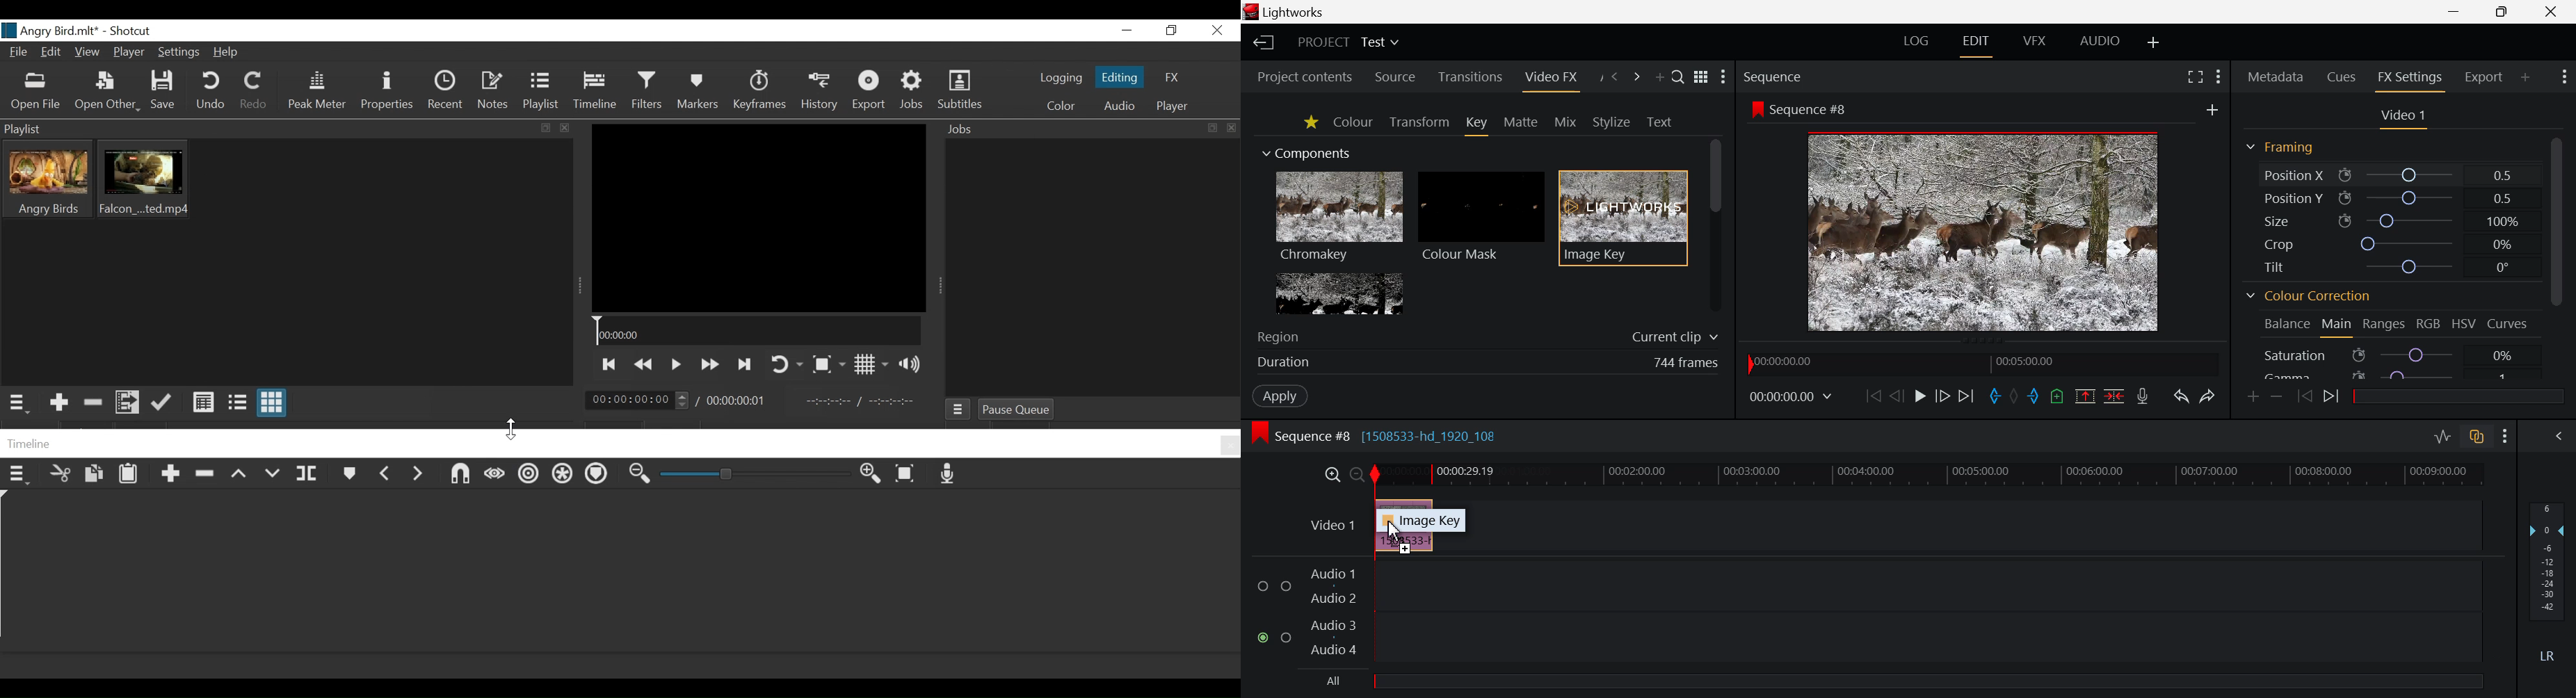 The width and height of the screenshot is (2576, 700). What do you see at coordinates (1312, 151) in the screenshot?
I see `Components Section` at bounding box center [1312, 151].